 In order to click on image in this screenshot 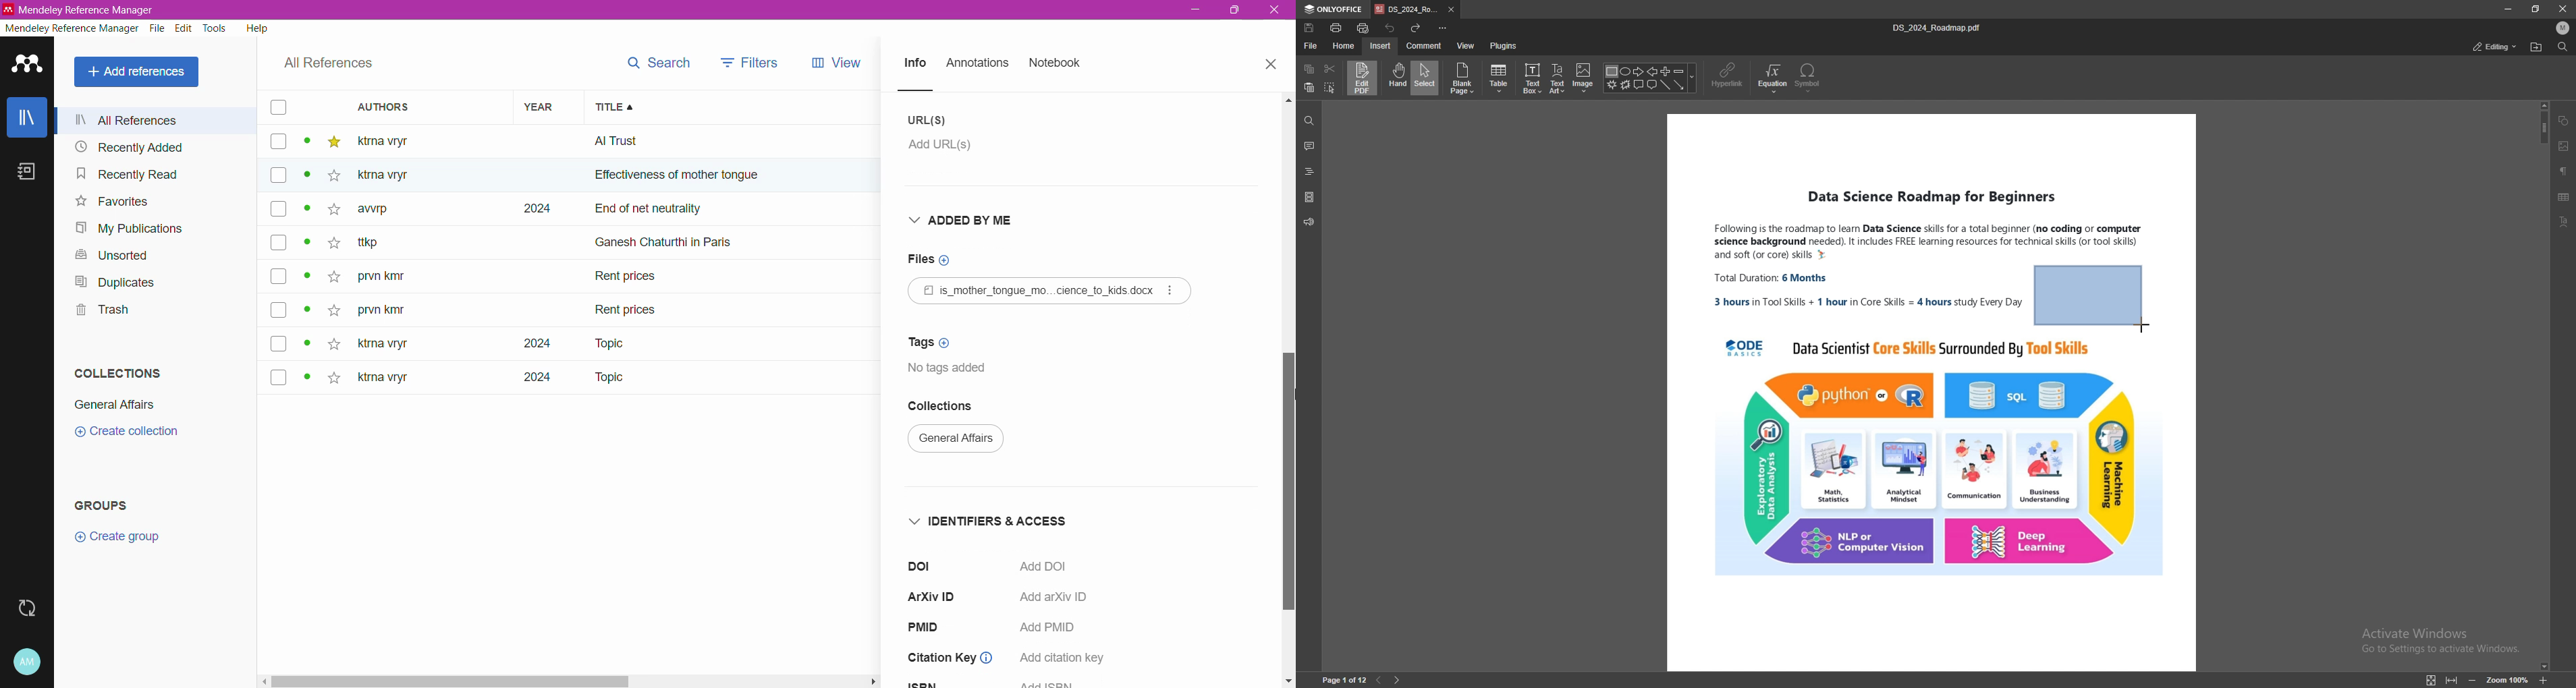, I will do `click(1583, 78)`.